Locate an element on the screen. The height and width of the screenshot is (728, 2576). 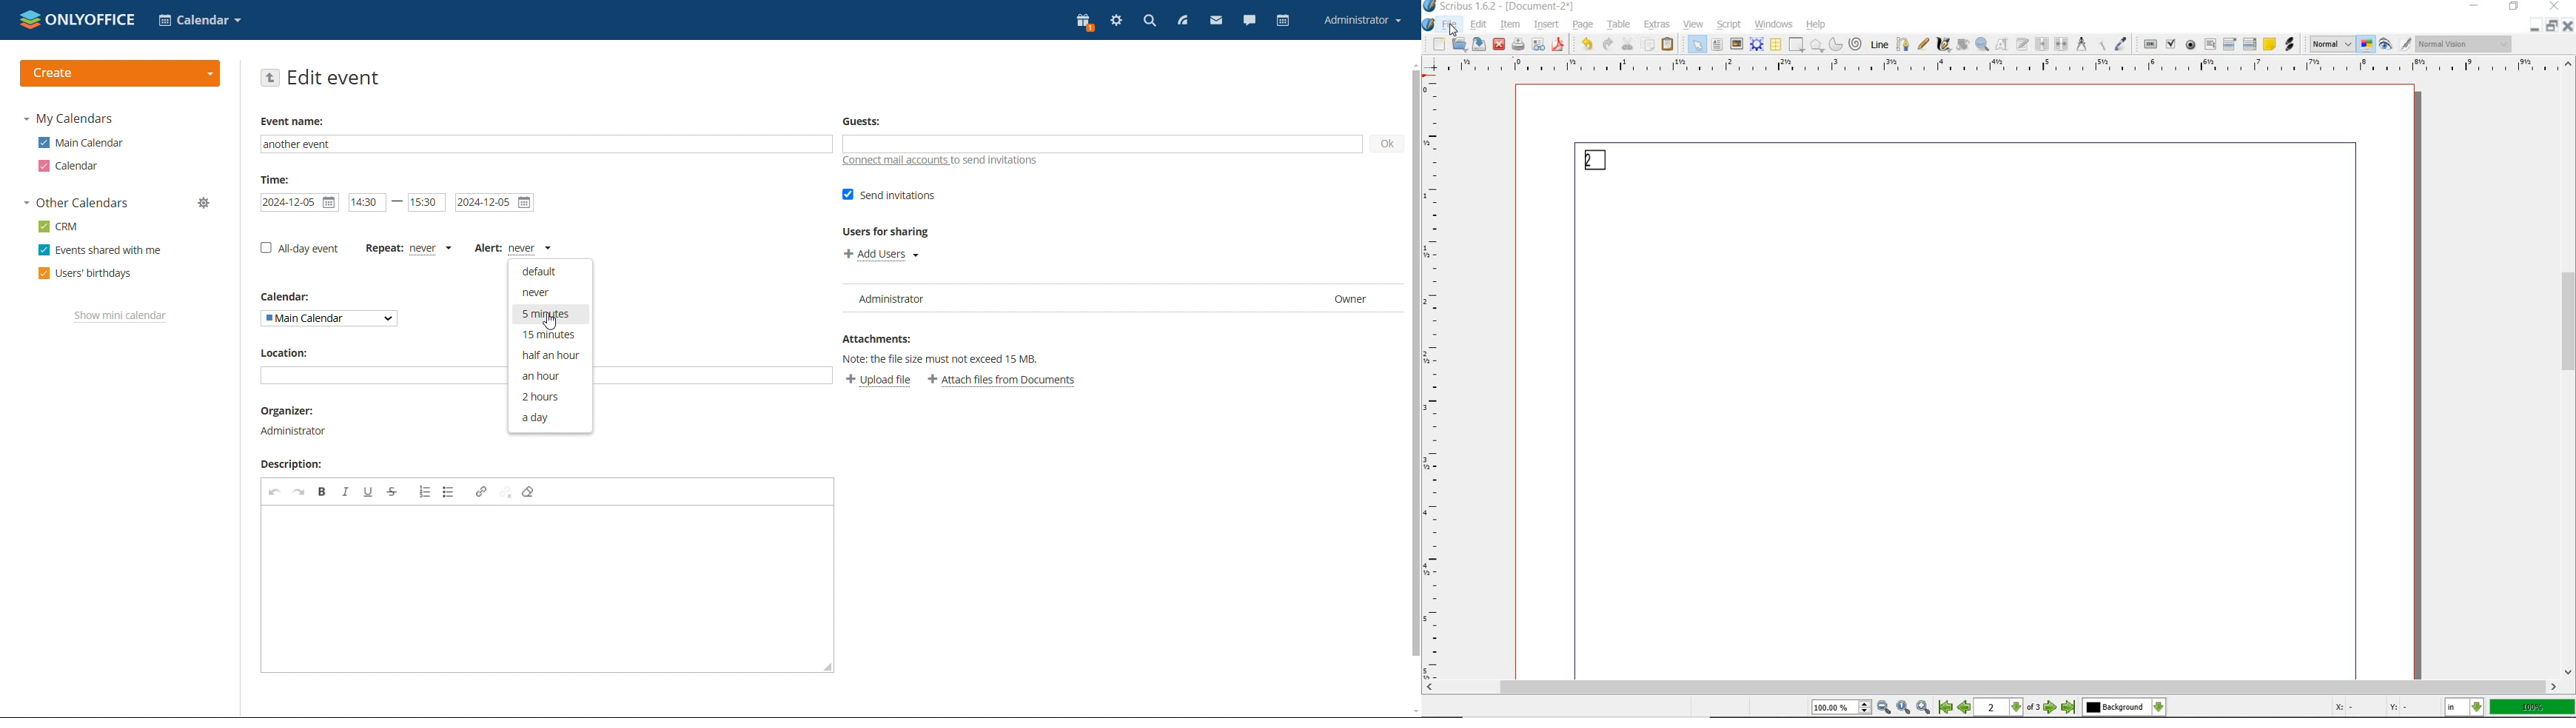
visual appearance of the display is located at coordinates (2466, 44).